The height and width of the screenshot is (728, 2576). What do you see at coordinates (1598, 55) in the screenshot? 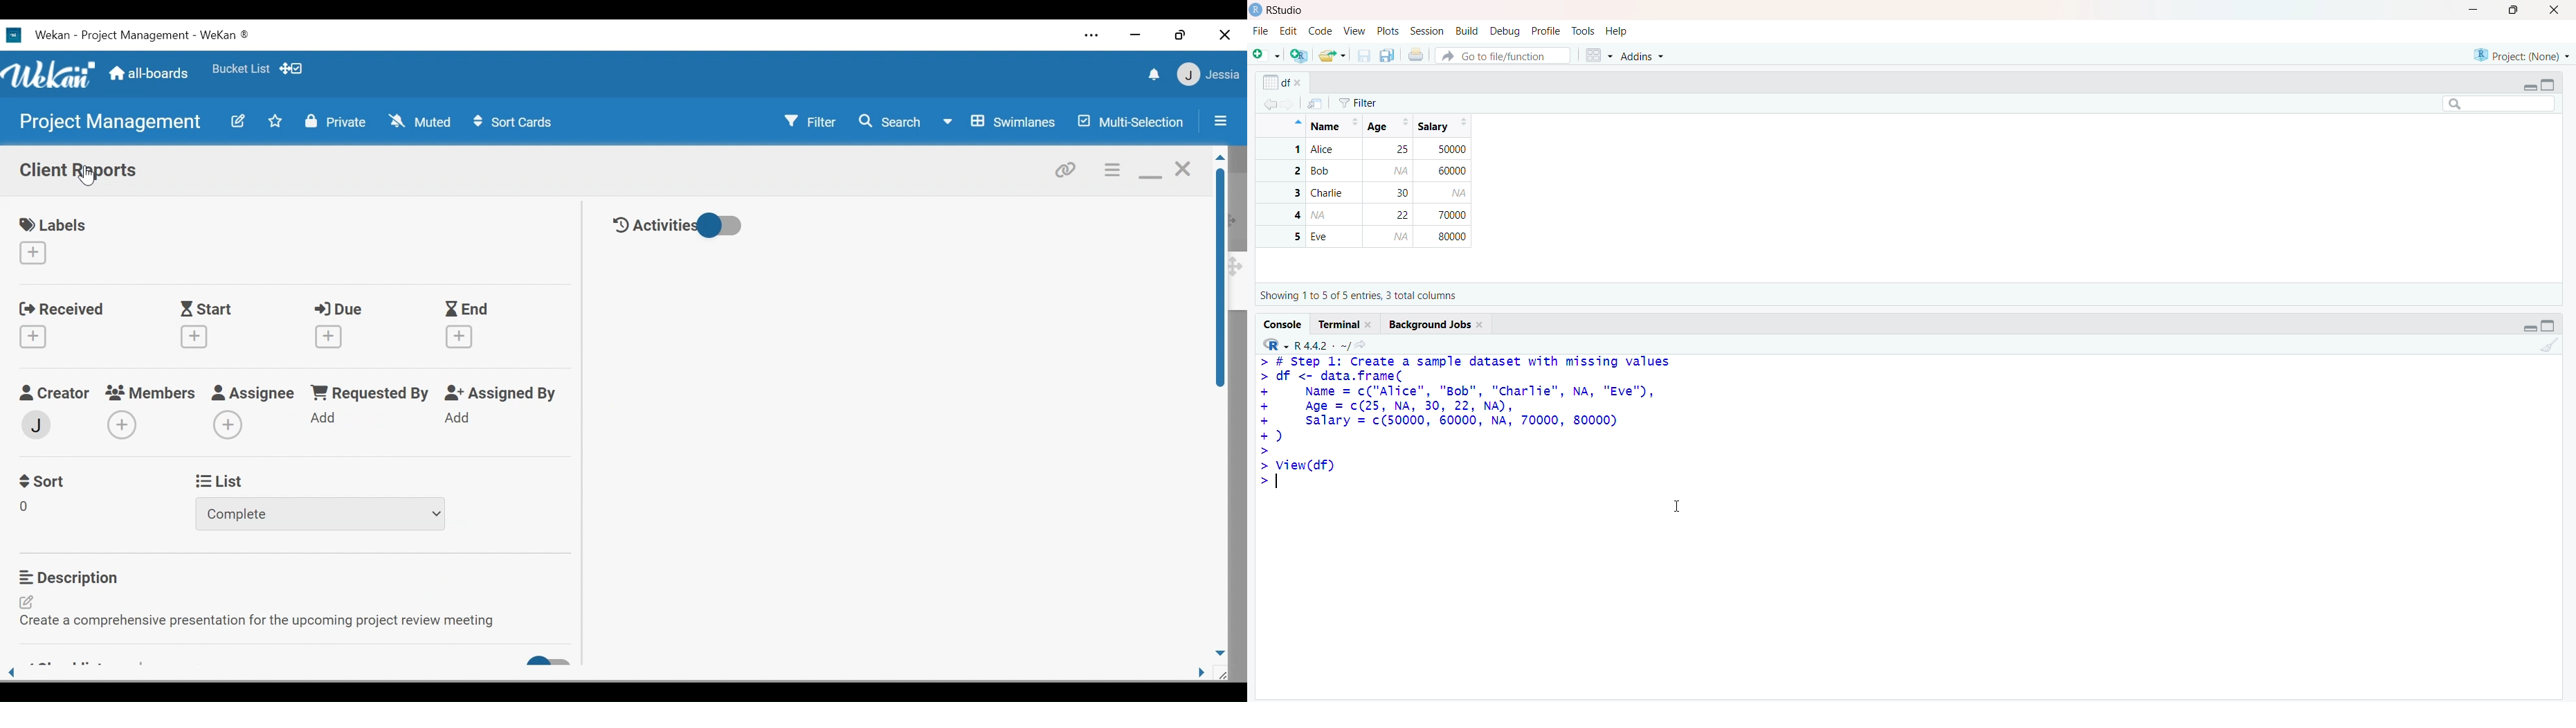
I see `Workspace panes` at bounding box center [1598, 55].